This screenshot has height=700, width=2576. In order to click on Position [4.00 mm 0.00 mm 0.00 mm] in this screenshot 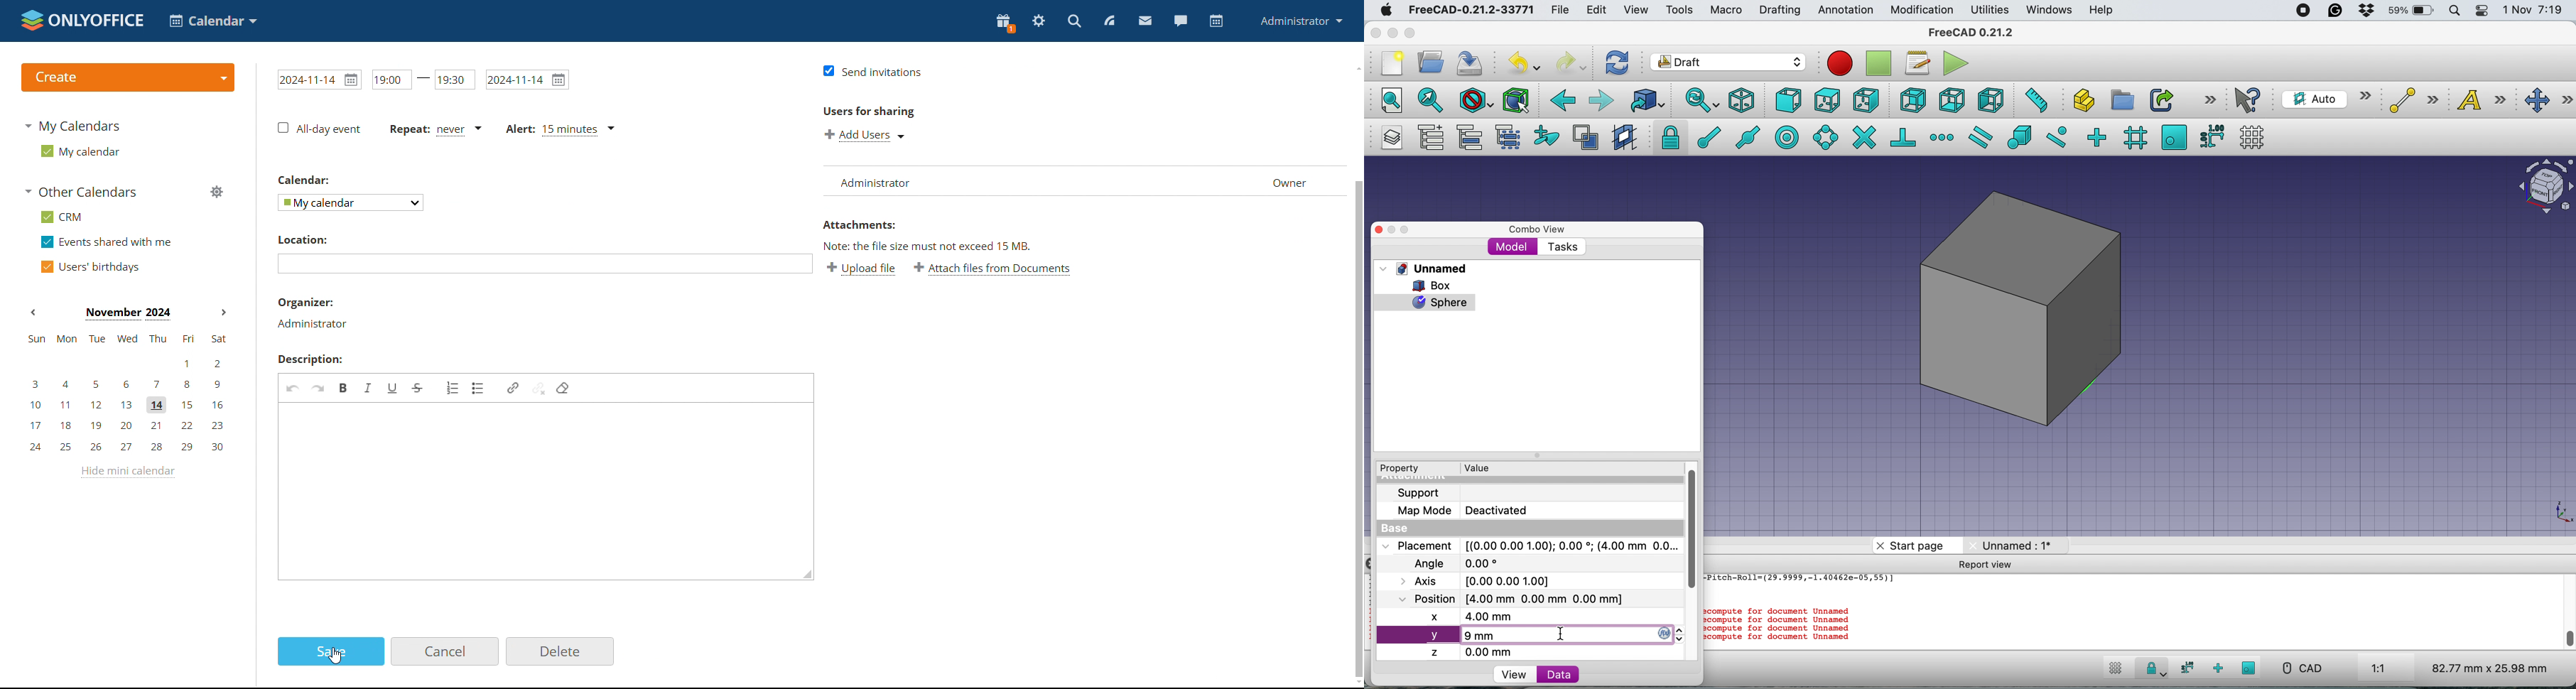, I will do `click(1512, 599)`.